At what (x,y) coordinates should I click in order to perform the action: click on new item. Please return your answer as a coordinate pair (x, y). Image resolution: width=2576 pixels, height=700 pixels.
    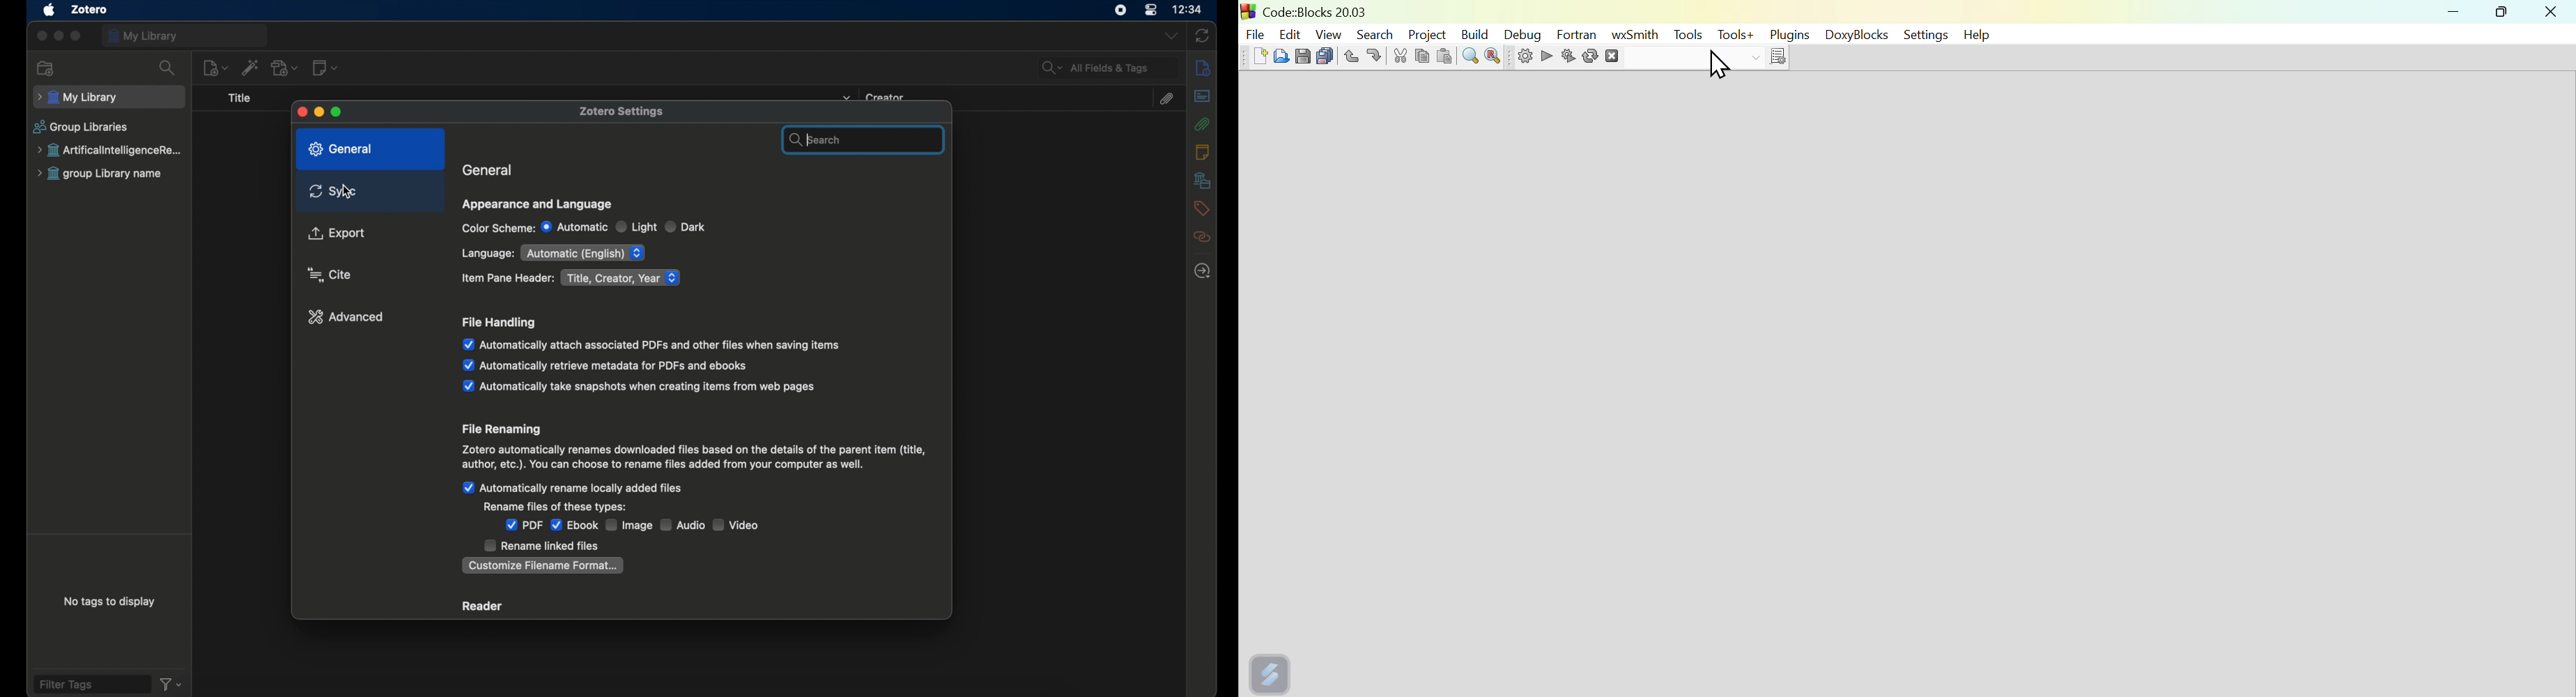
    Looking at the image, I should click on (216, 68).